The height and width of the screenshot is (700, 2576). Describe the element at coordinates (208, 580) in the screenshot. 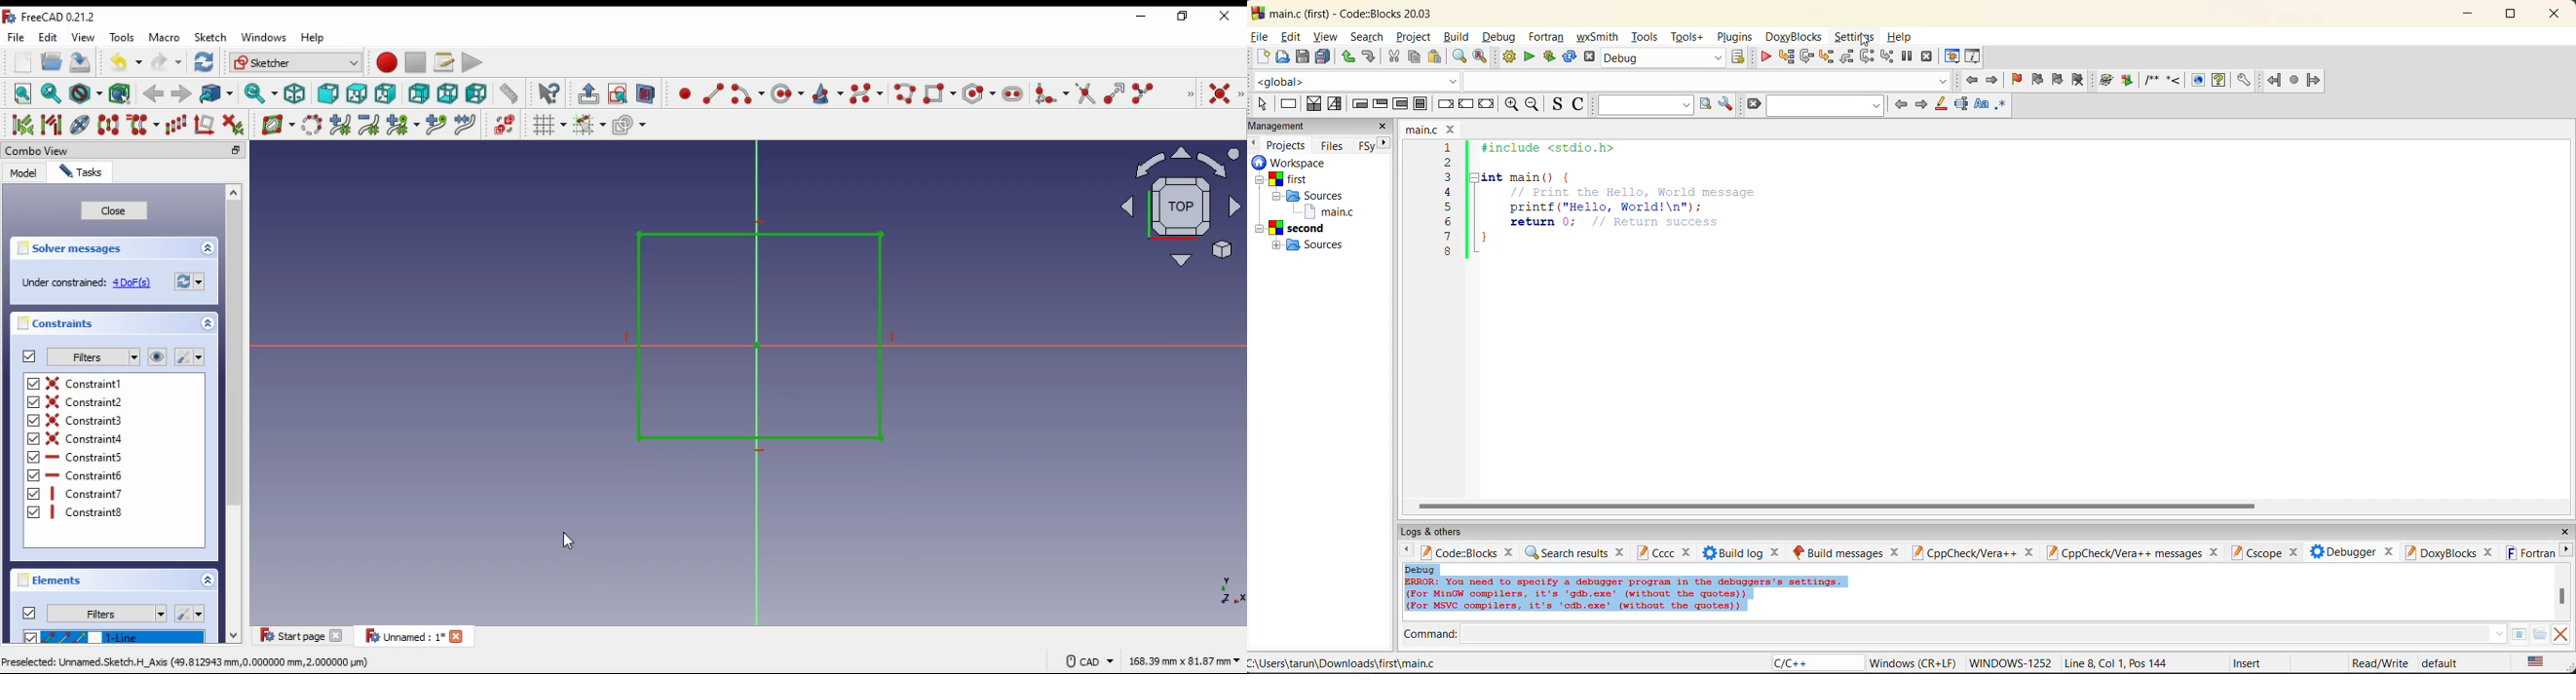

I see `expand/collapse` at that location.